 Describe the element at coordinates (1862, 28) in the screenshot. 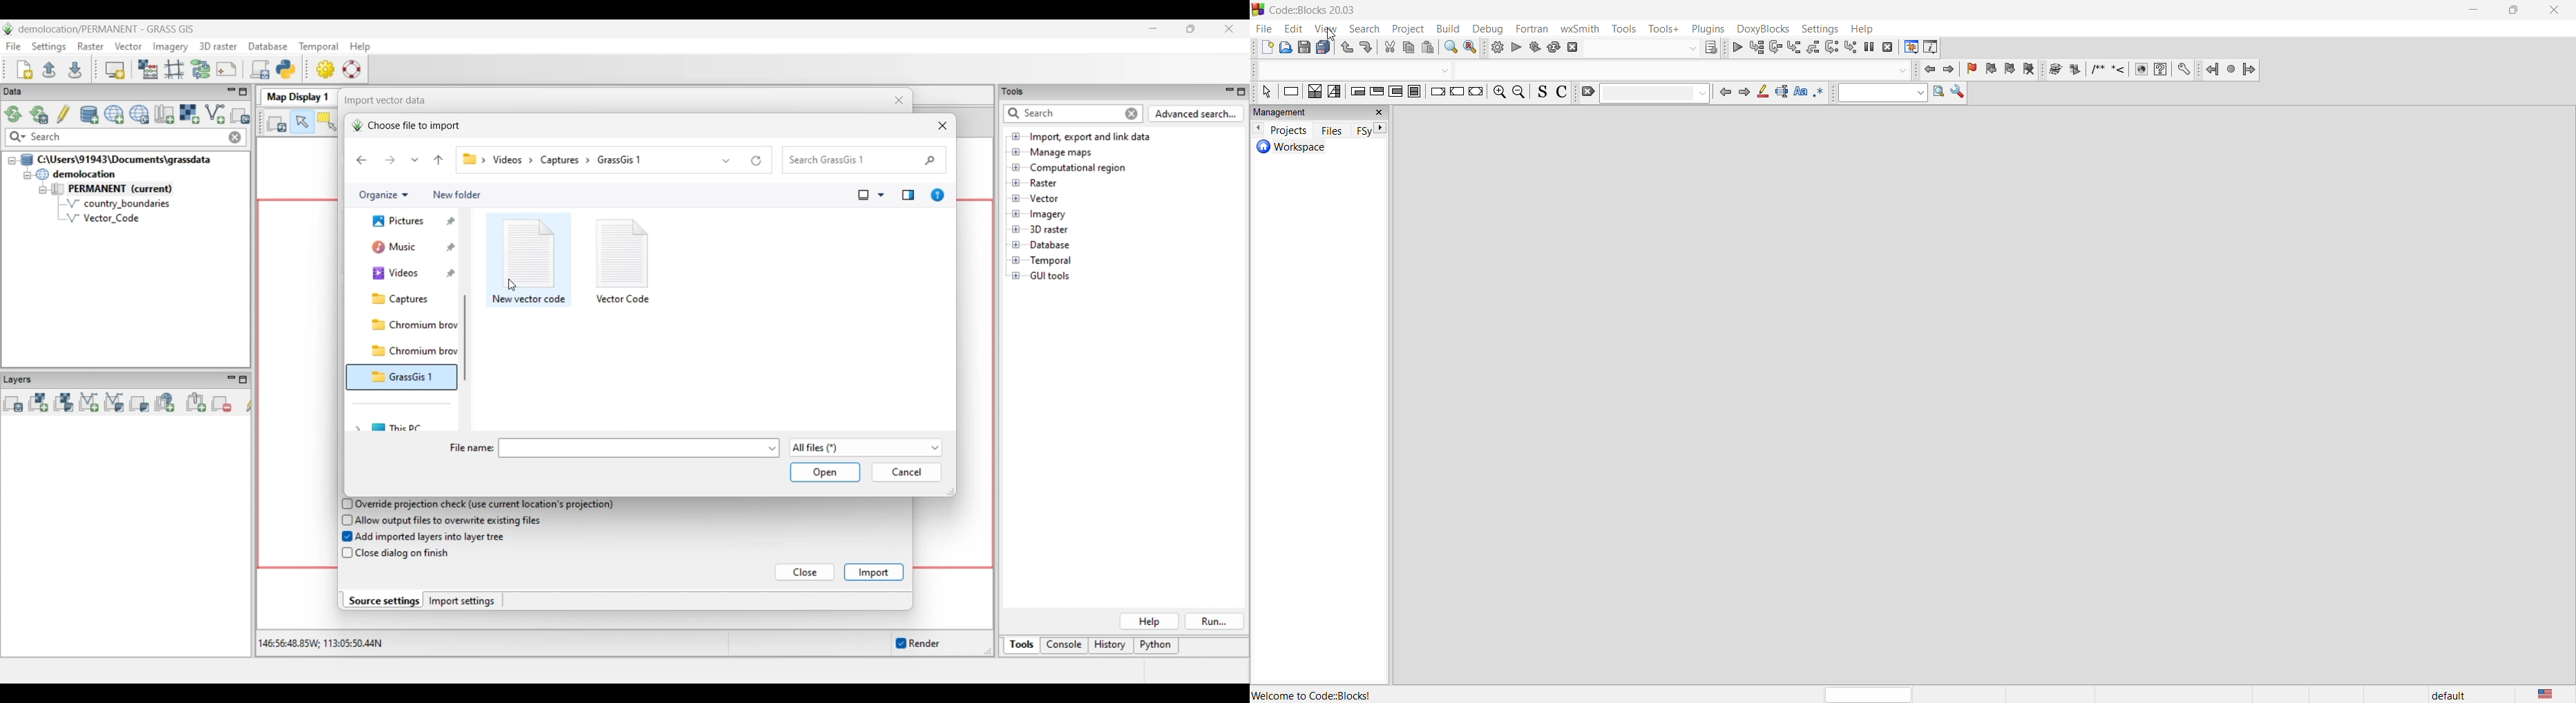

I see `help` at that location.